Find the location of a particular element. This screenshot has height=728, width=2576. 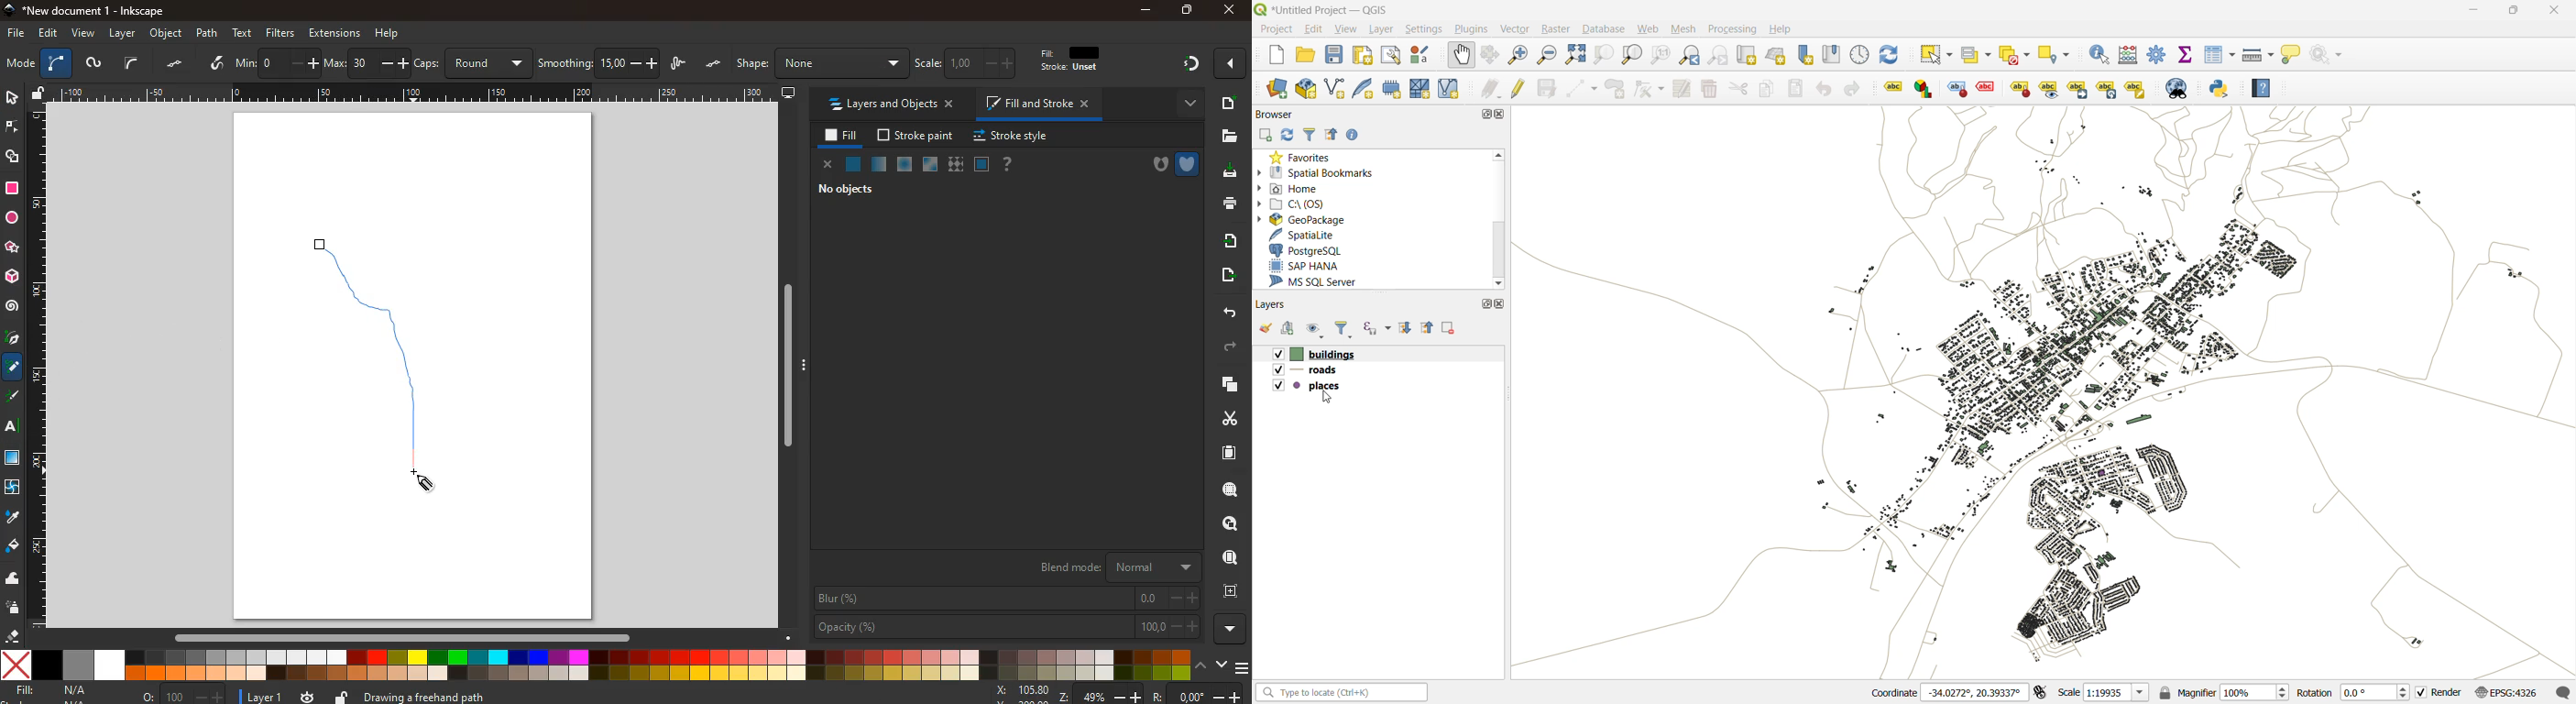

new shapefile is located at coordinates (1331, 88).